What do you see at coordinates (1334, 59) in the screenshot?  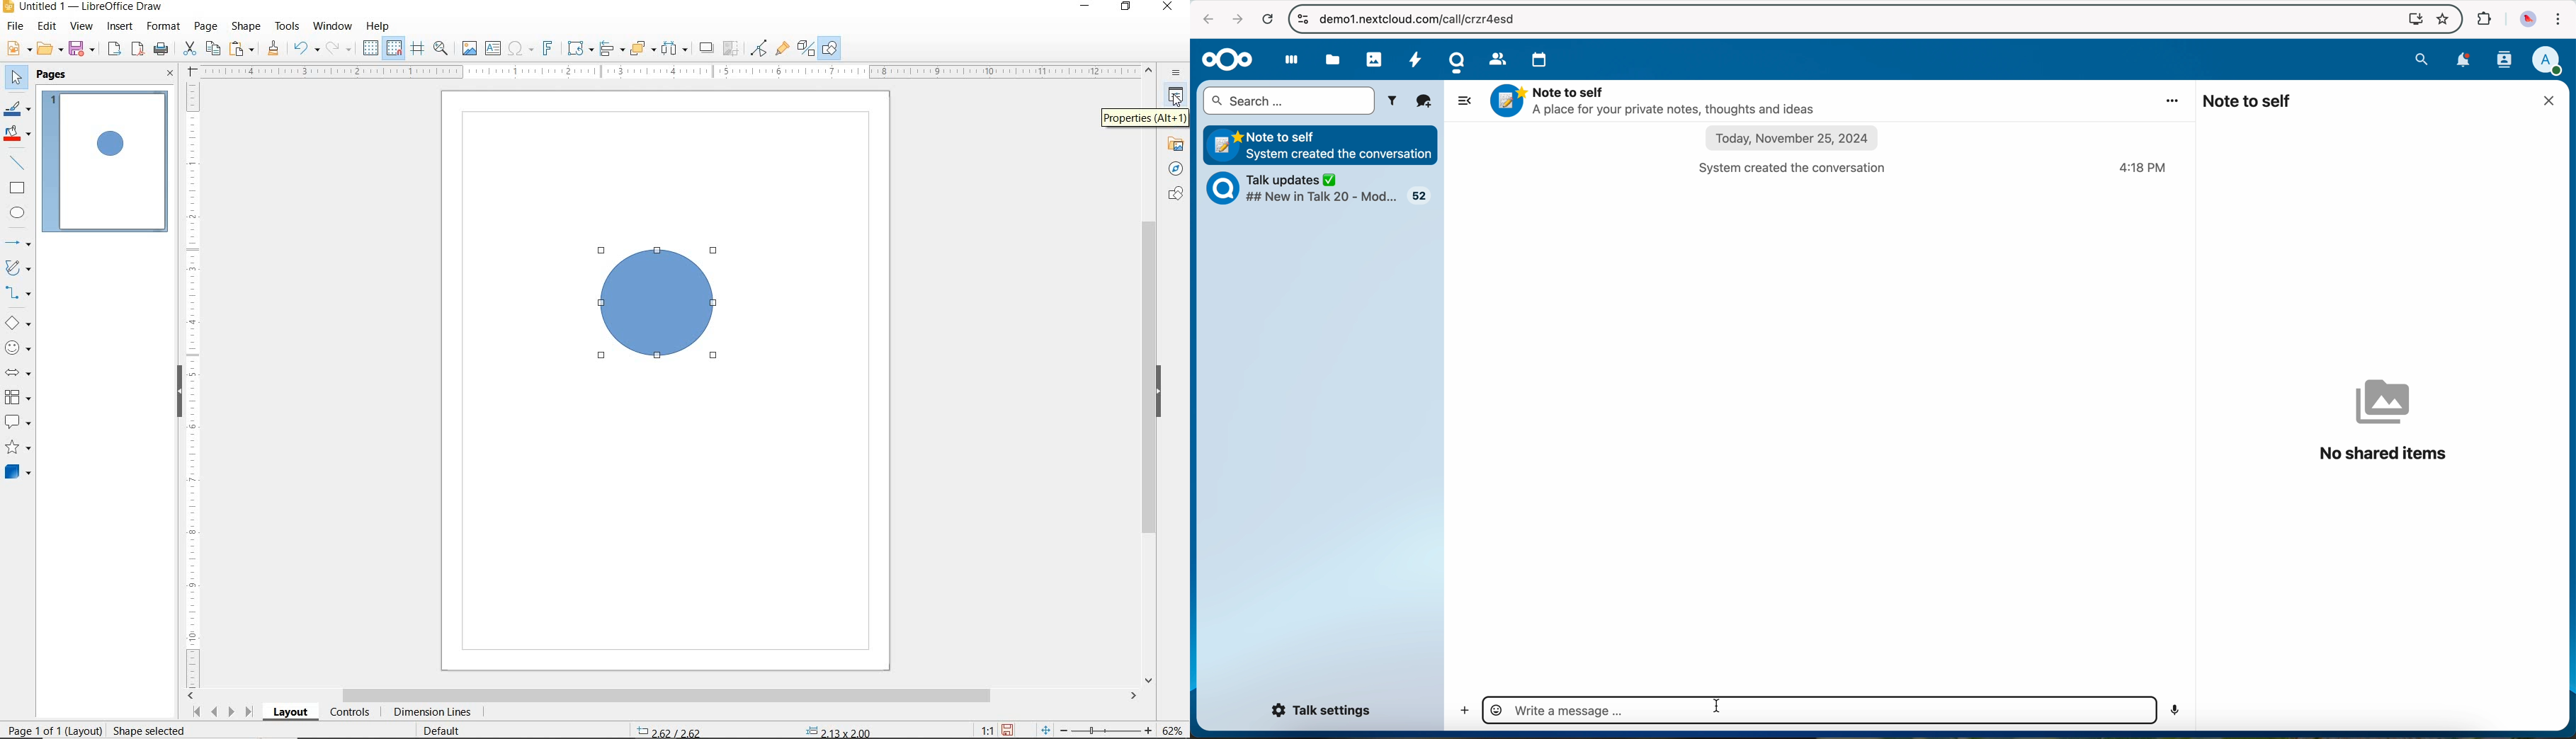 I see `files` at bounding box center [1334, 59].